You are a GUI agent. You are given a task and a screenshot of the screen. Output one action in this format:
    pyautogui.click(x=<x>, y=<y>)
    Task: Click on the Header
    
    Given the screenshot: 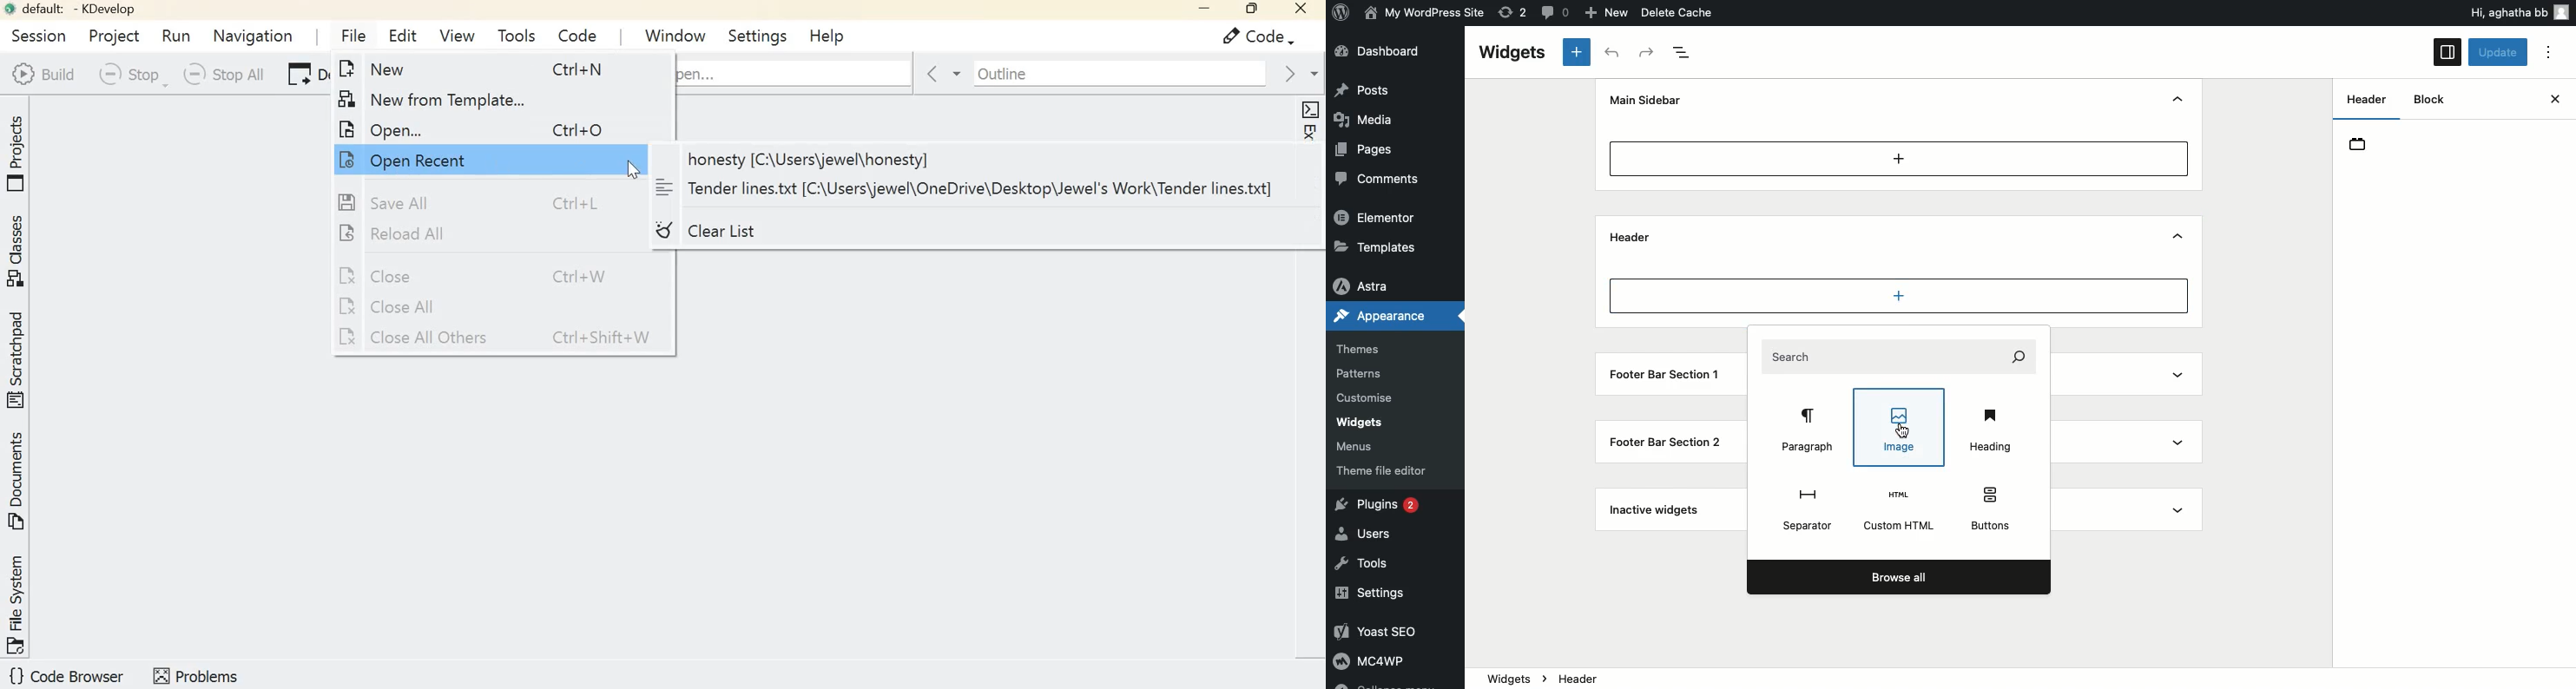 What is the action you would take?
    pyautogui.click(x=2361, y=144)
    